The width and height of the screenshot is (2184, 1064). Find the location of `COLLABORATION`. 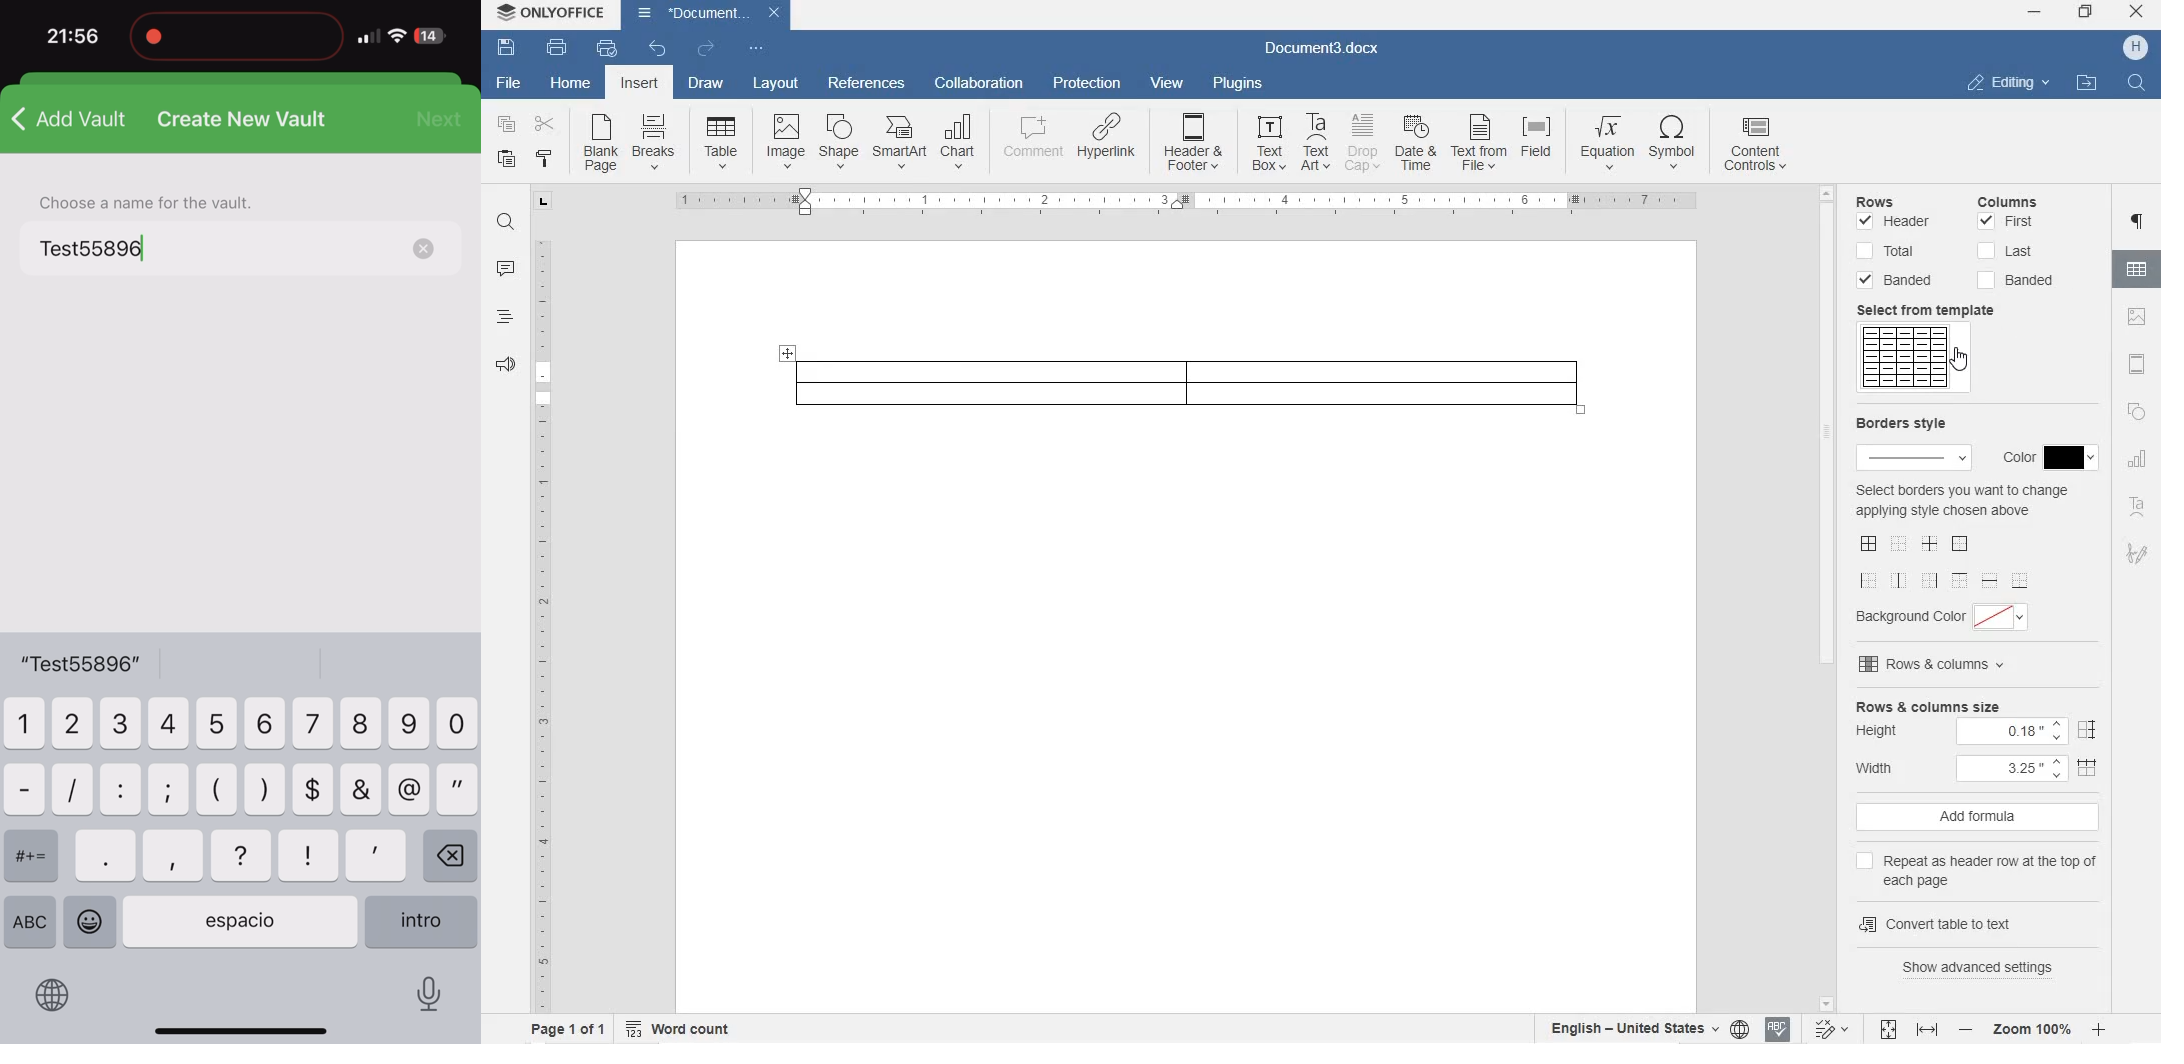

COLLABORATION is located at coordinates (982, 84).